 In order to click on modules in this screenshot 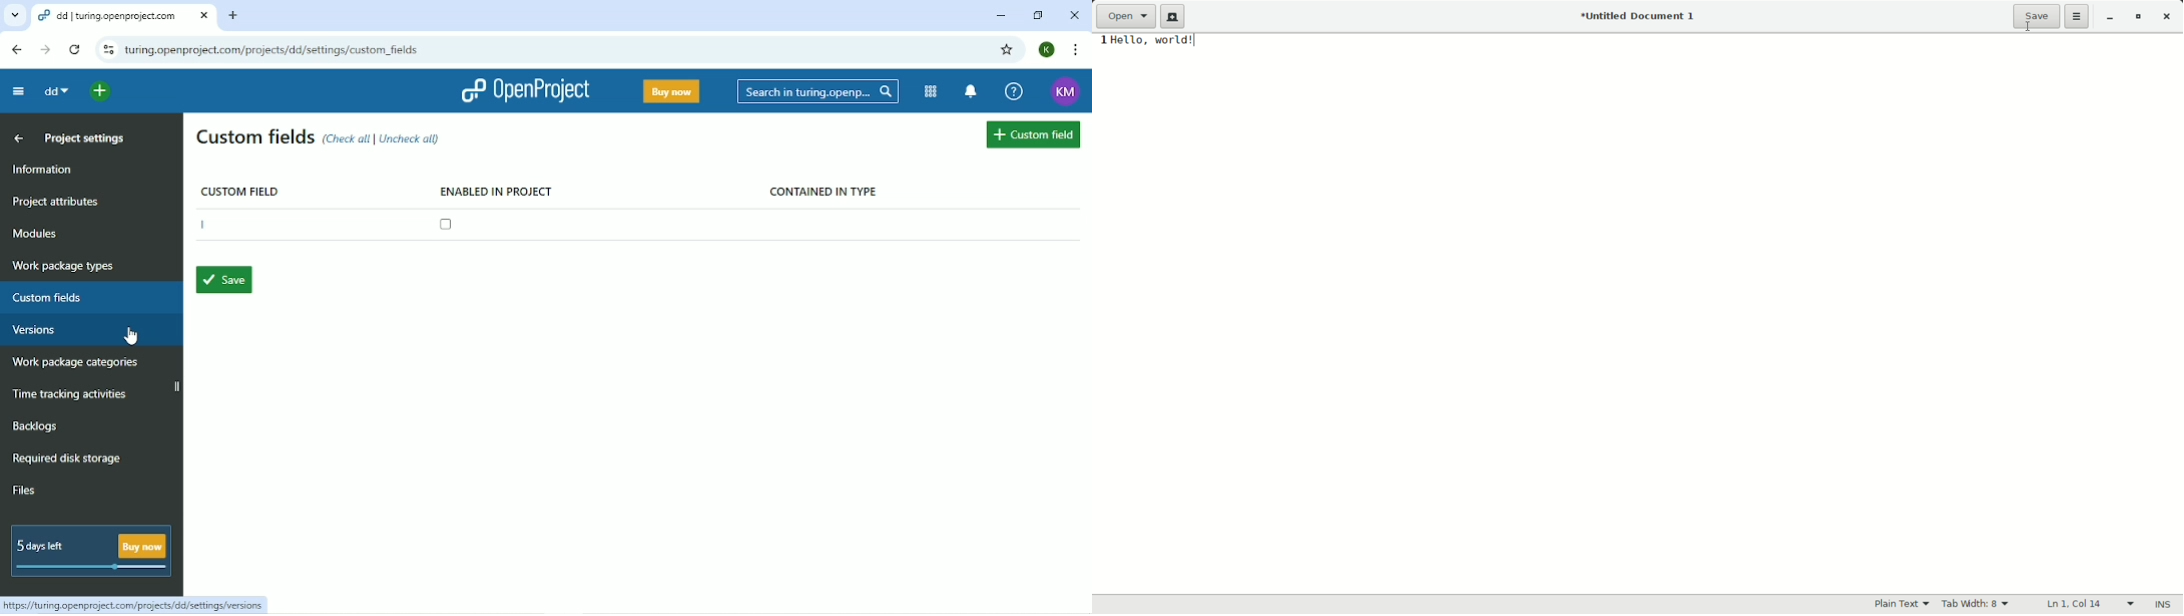, I will do `click(929, 91)`.